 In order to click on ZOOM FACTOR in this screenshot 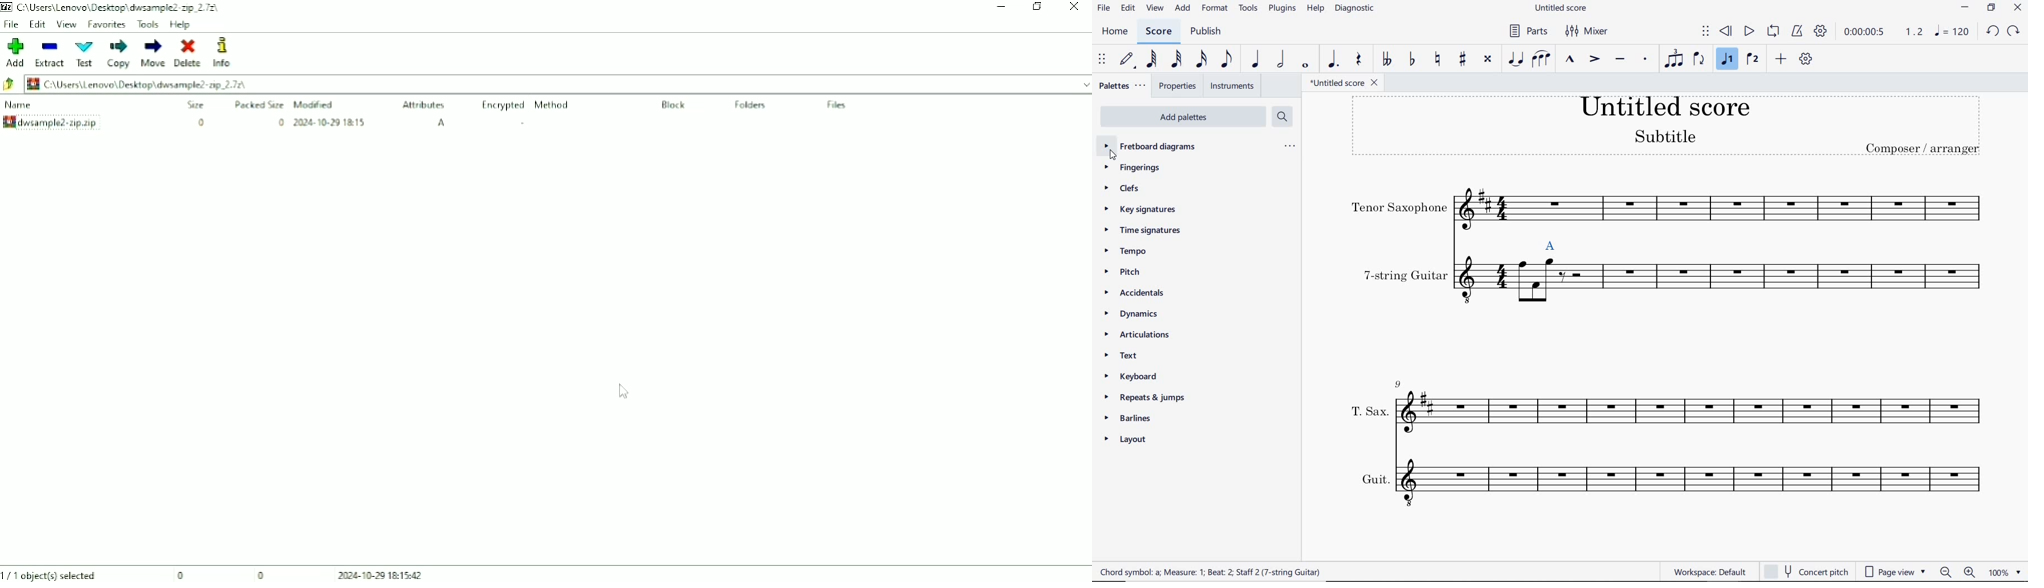, I will do `click(2005, 572)`.